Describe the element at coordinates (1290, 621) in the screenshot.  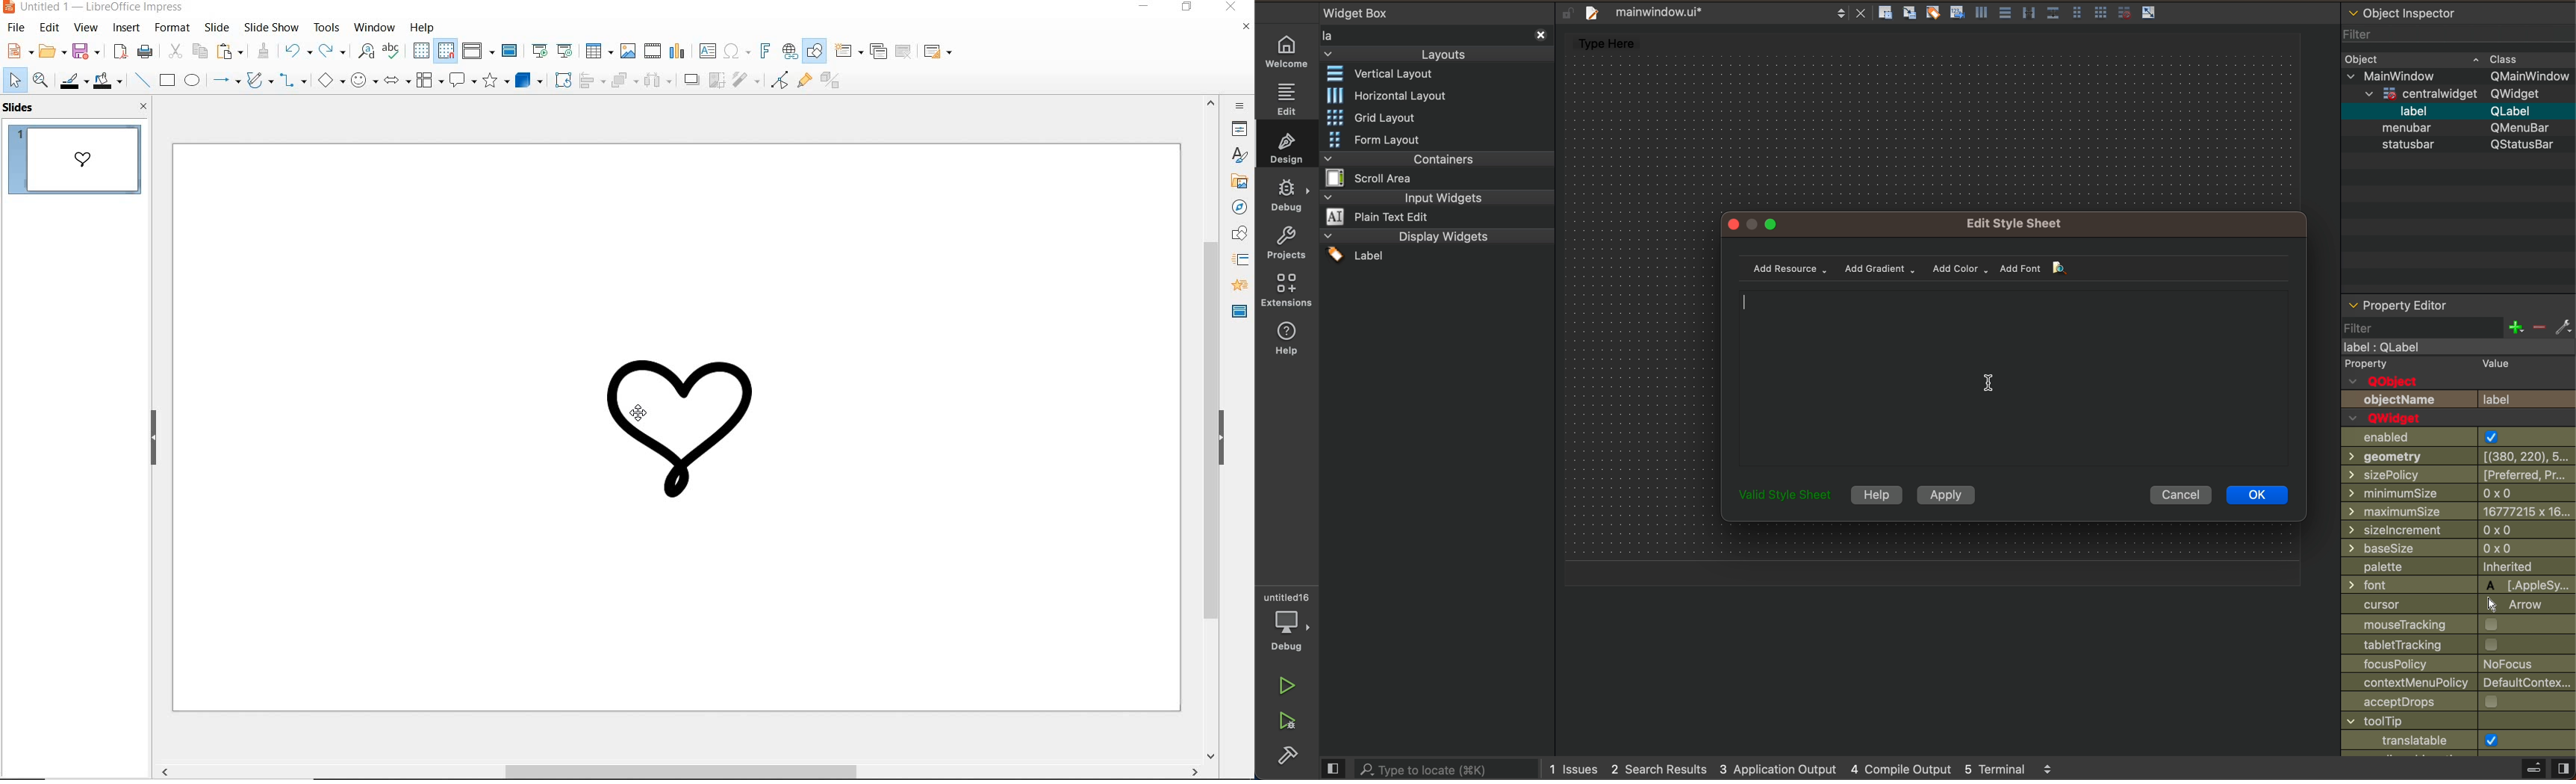
I see `debugger` at that location.